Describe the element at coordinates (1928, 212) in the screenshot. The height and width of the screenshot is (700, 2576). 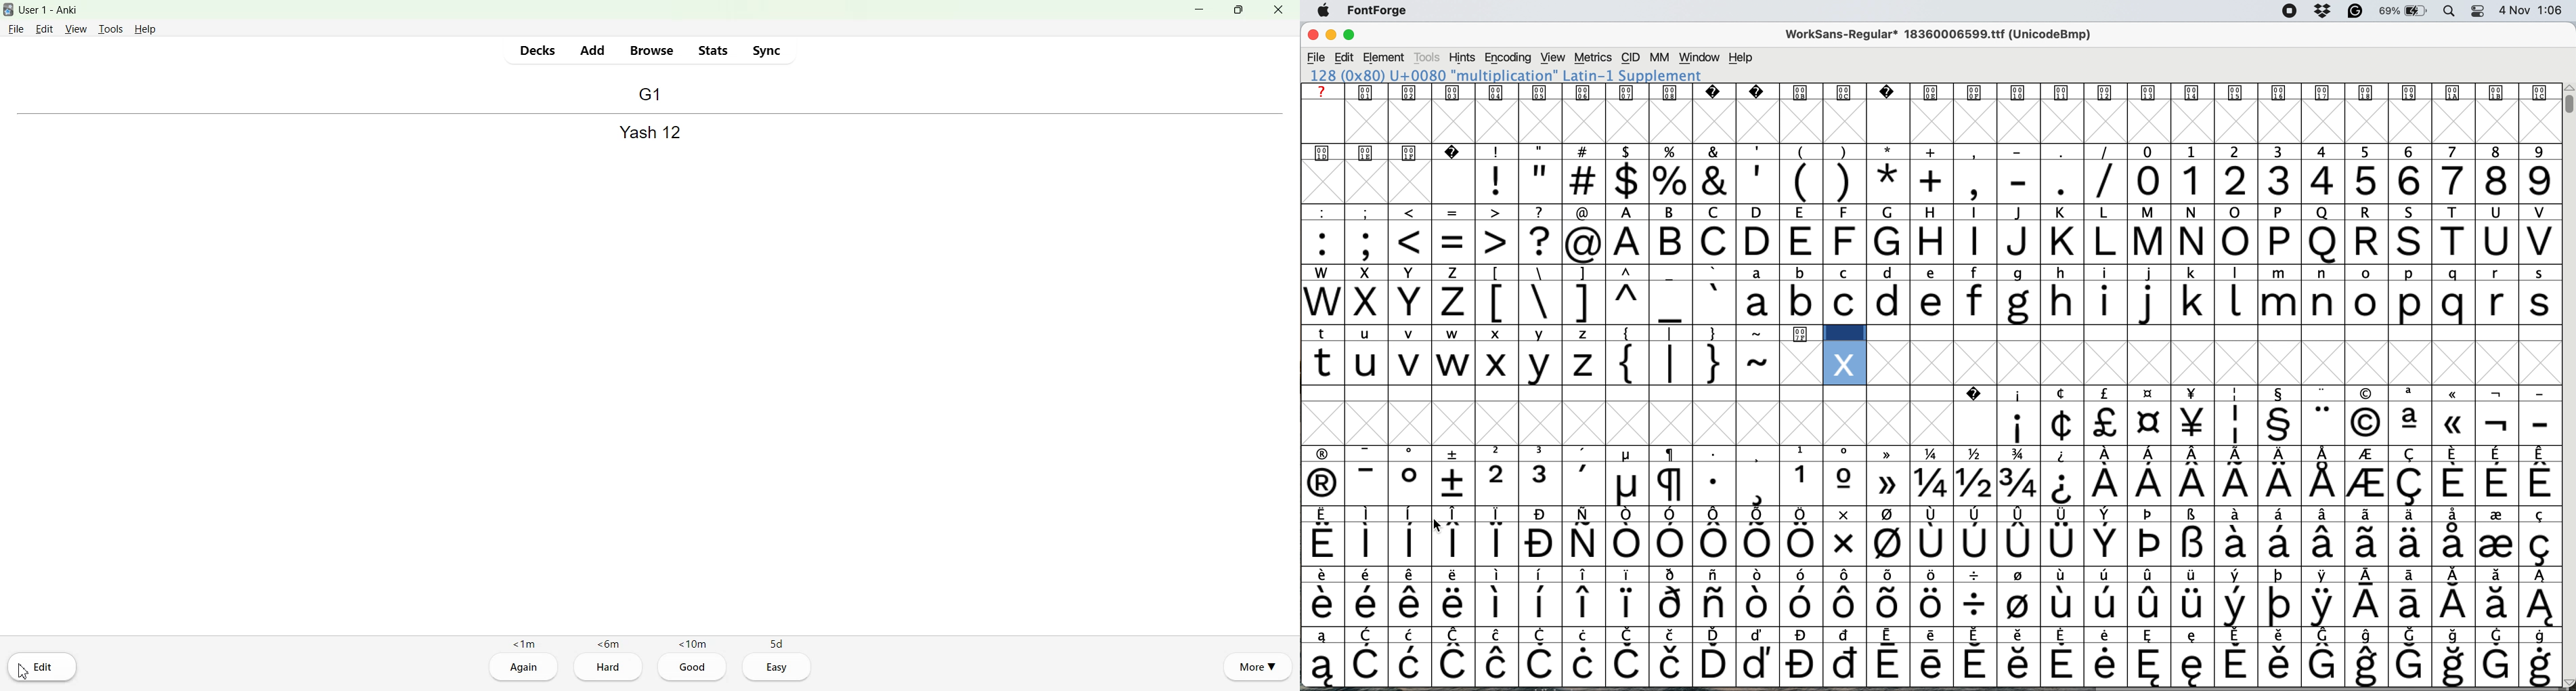
I see `special characters and text` at that location.